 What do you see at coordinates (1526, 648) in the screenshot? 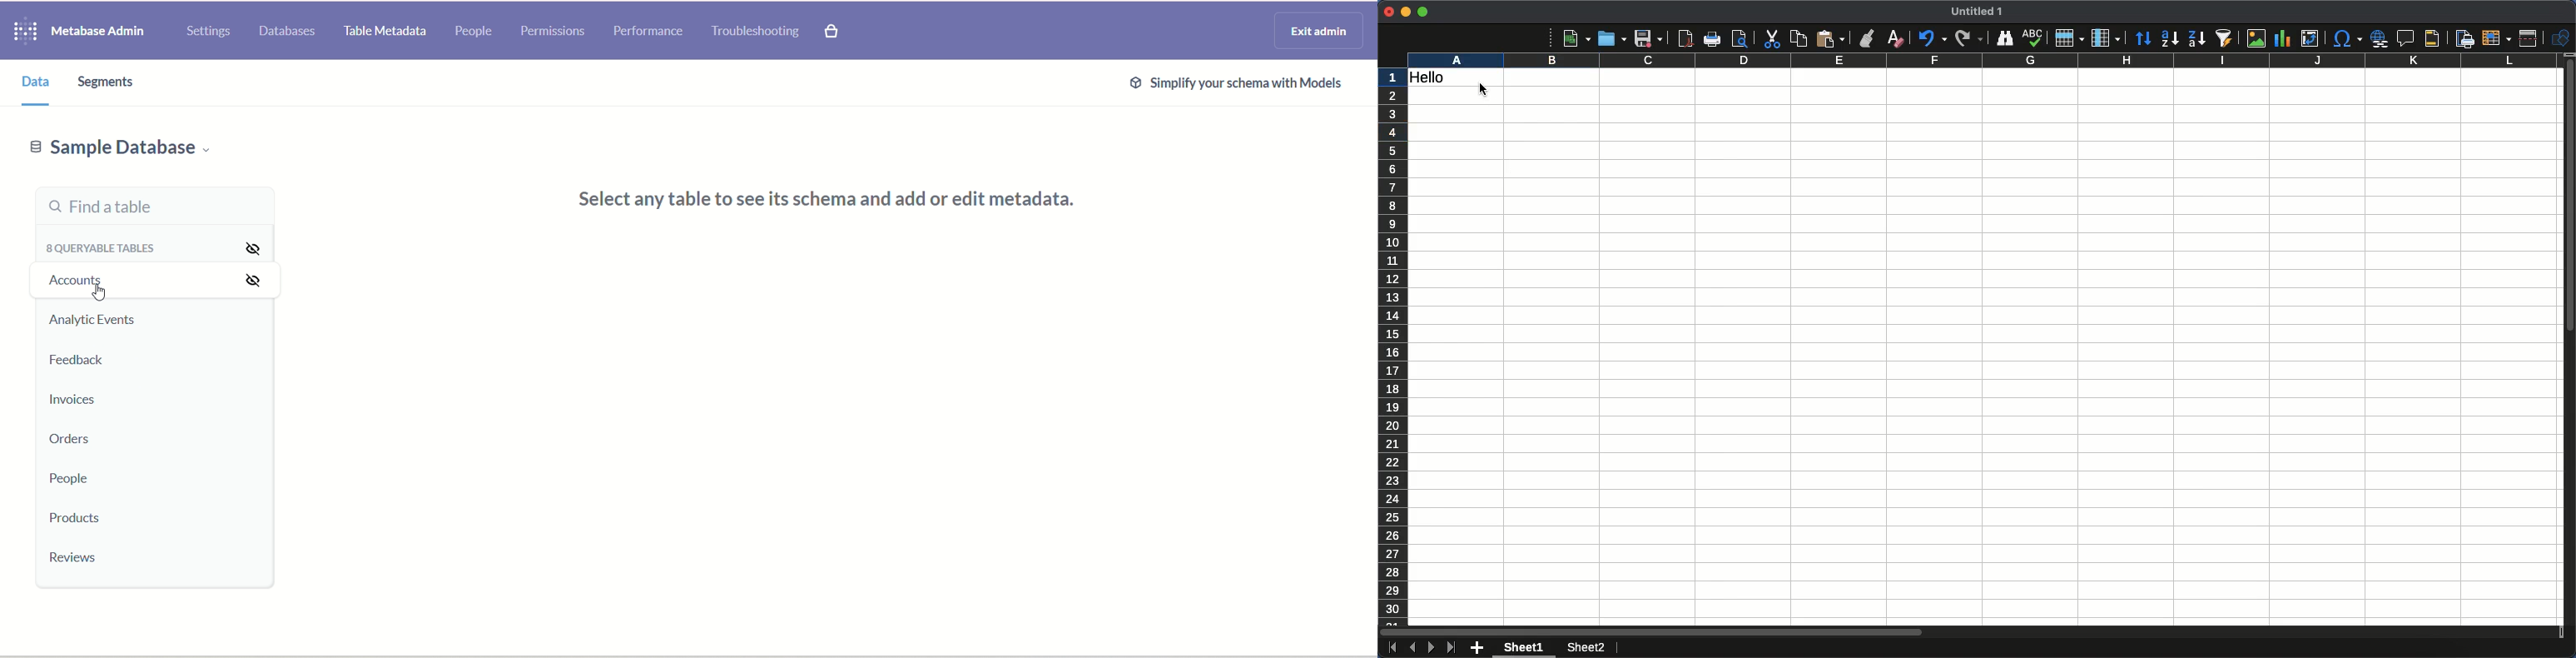
I see `Sheet 1` at bounding box center [1526, 648].